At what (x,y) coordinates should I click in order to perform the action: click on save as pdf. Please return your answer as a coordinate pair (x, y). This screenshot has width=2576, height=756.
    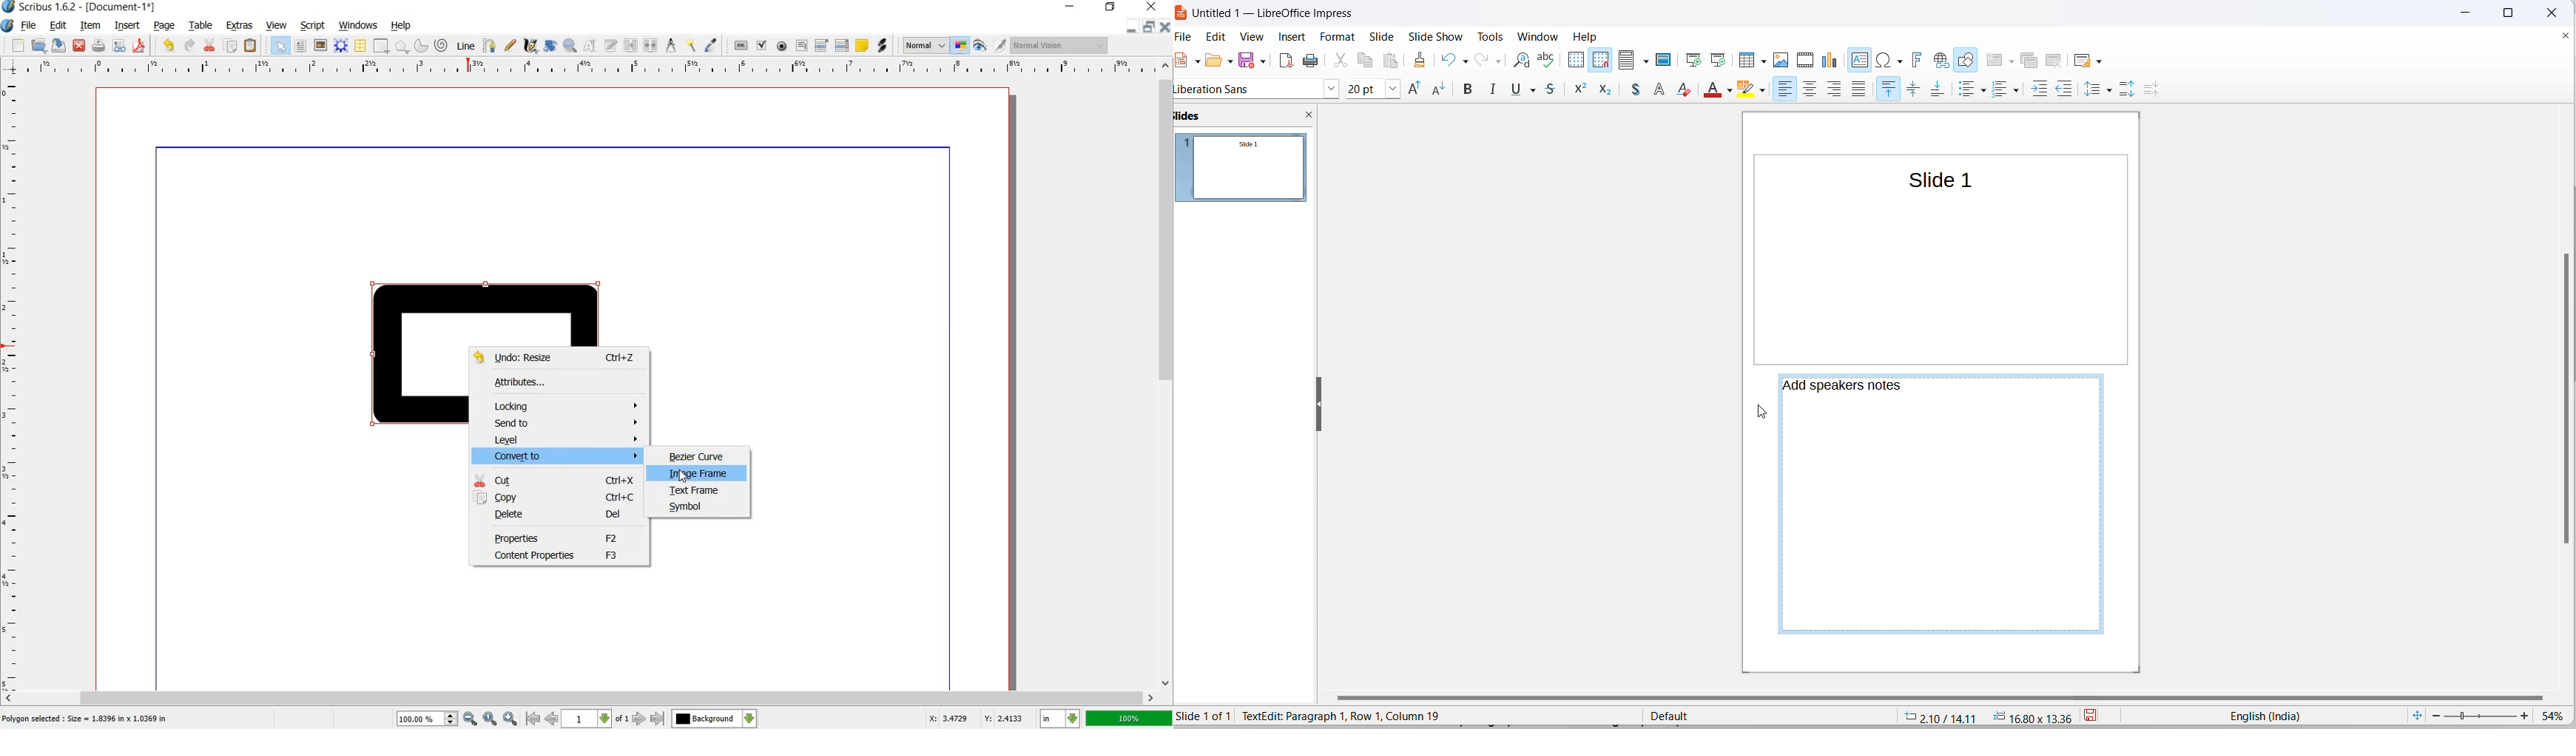
    Looking at the image, I should click on (140, 47).